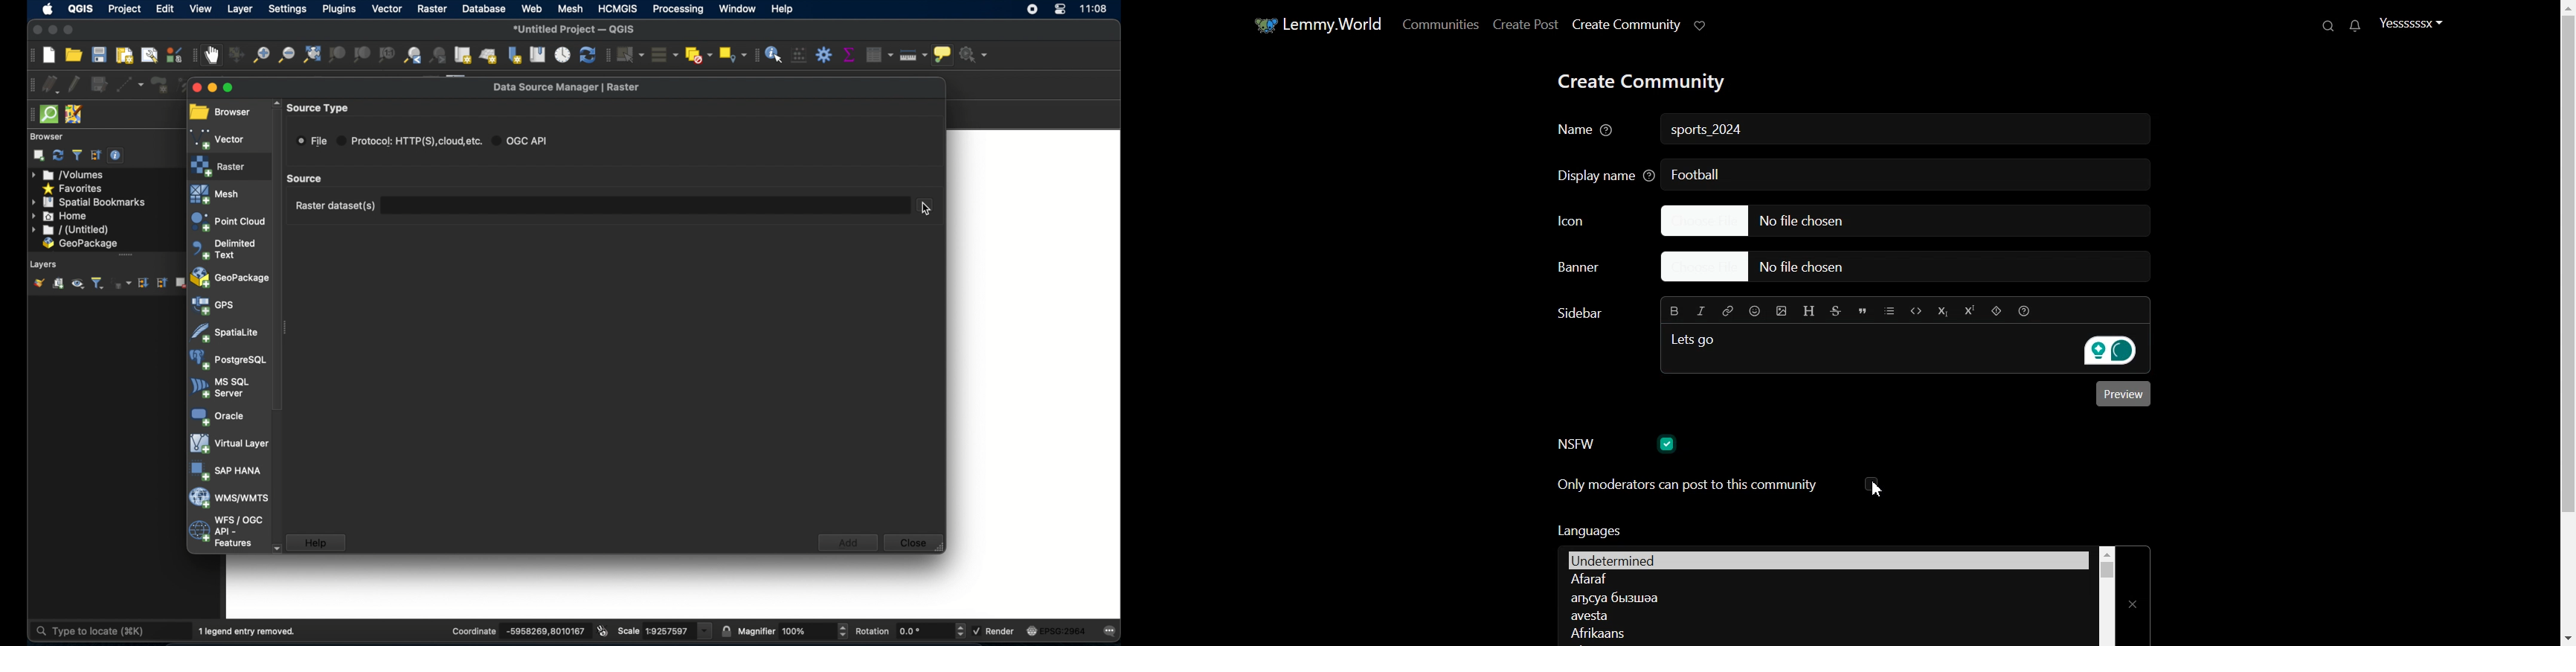 The image size is (2576, 672). What do you see at coordinates (286, 54) in the screenshot?
I see `zoom out` at bounding box center [286, 54].